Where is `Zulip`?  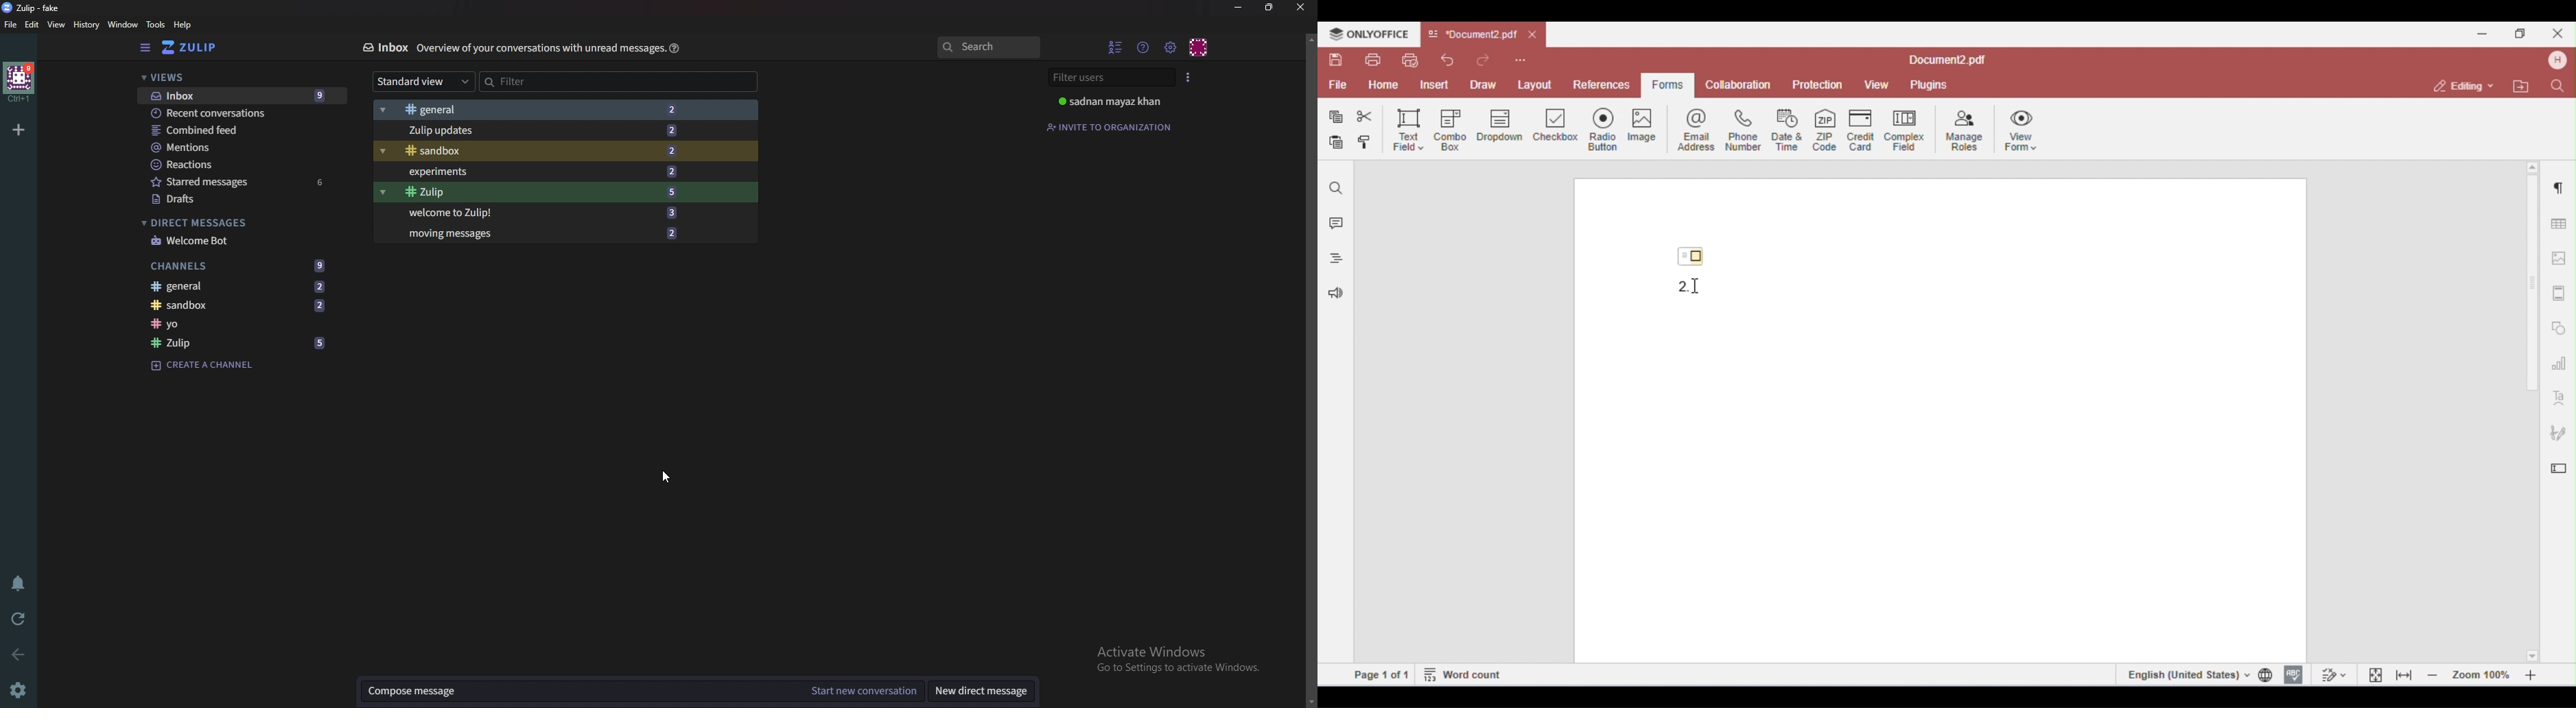
Zulip is located at coordinates (237, 343).